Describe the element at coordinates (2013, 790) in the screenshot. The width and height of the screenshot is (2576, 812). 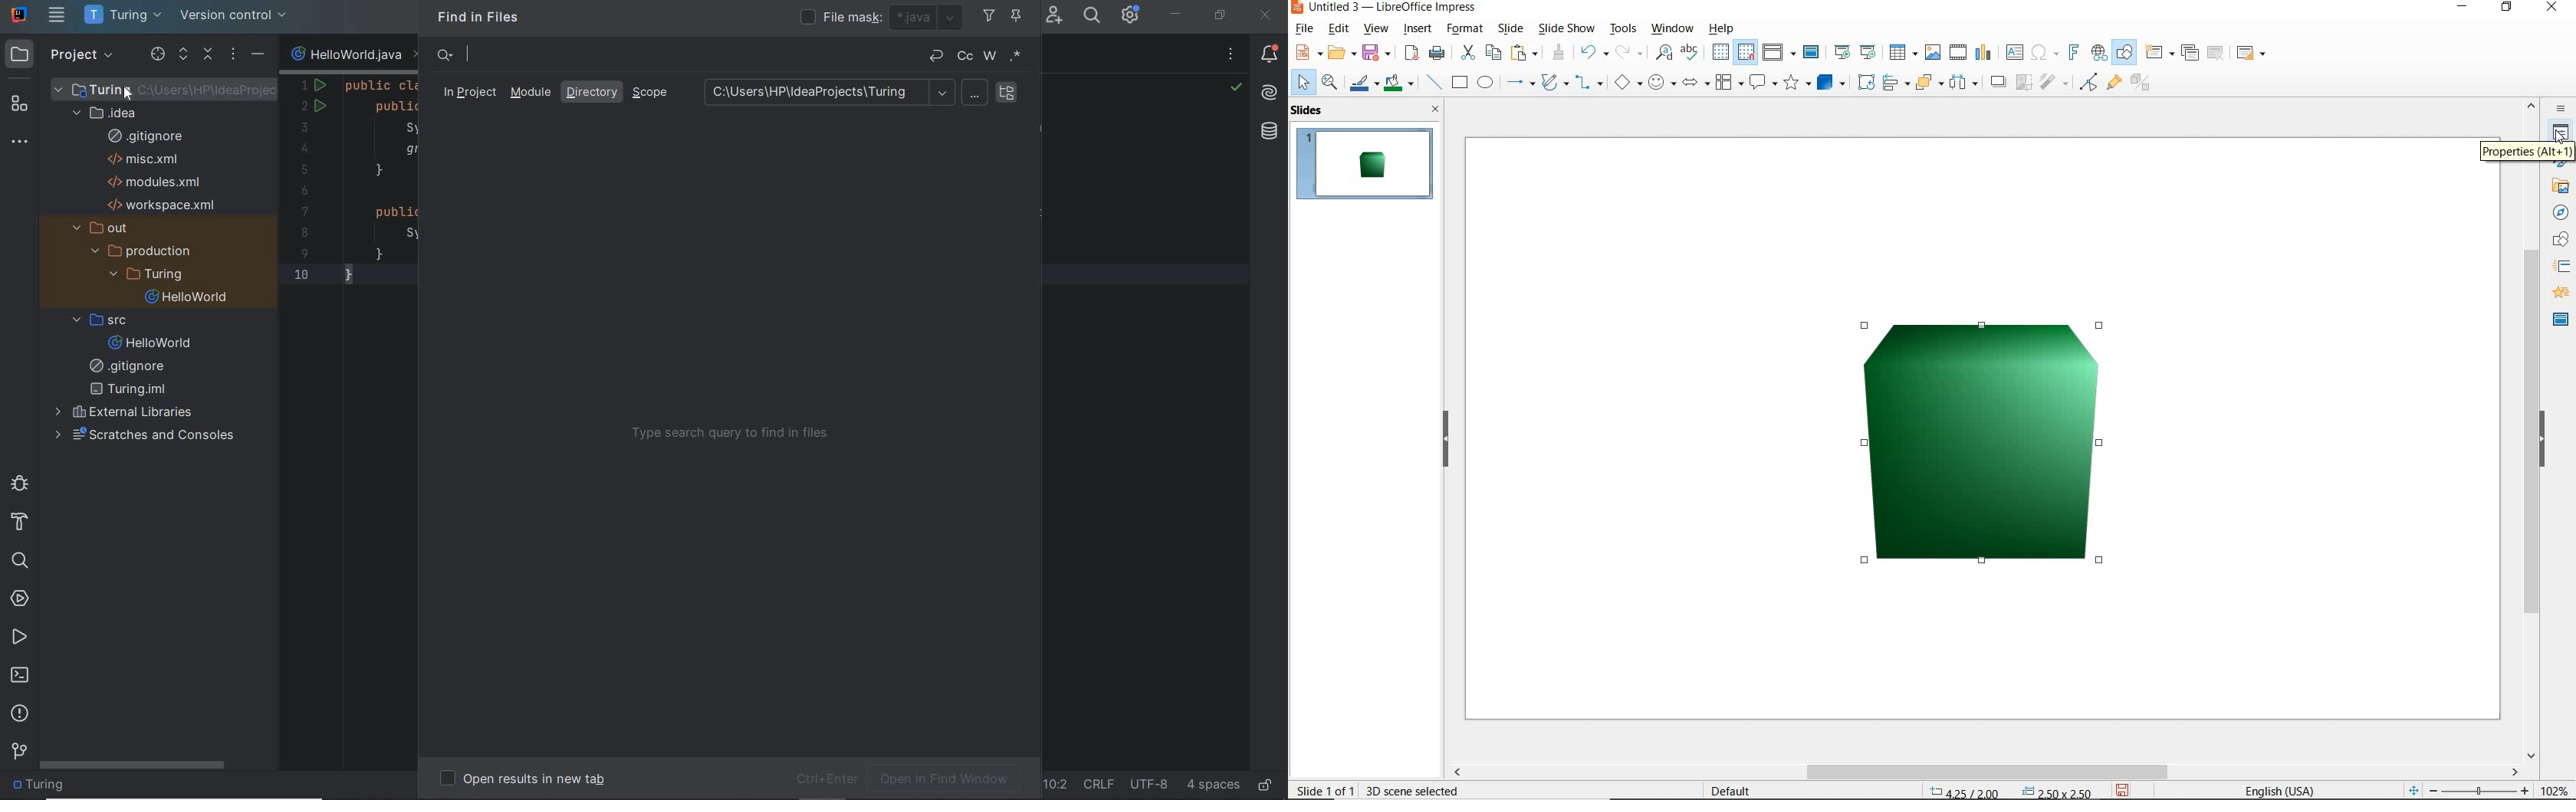
I see `POSITION AND SIZE` at that location.